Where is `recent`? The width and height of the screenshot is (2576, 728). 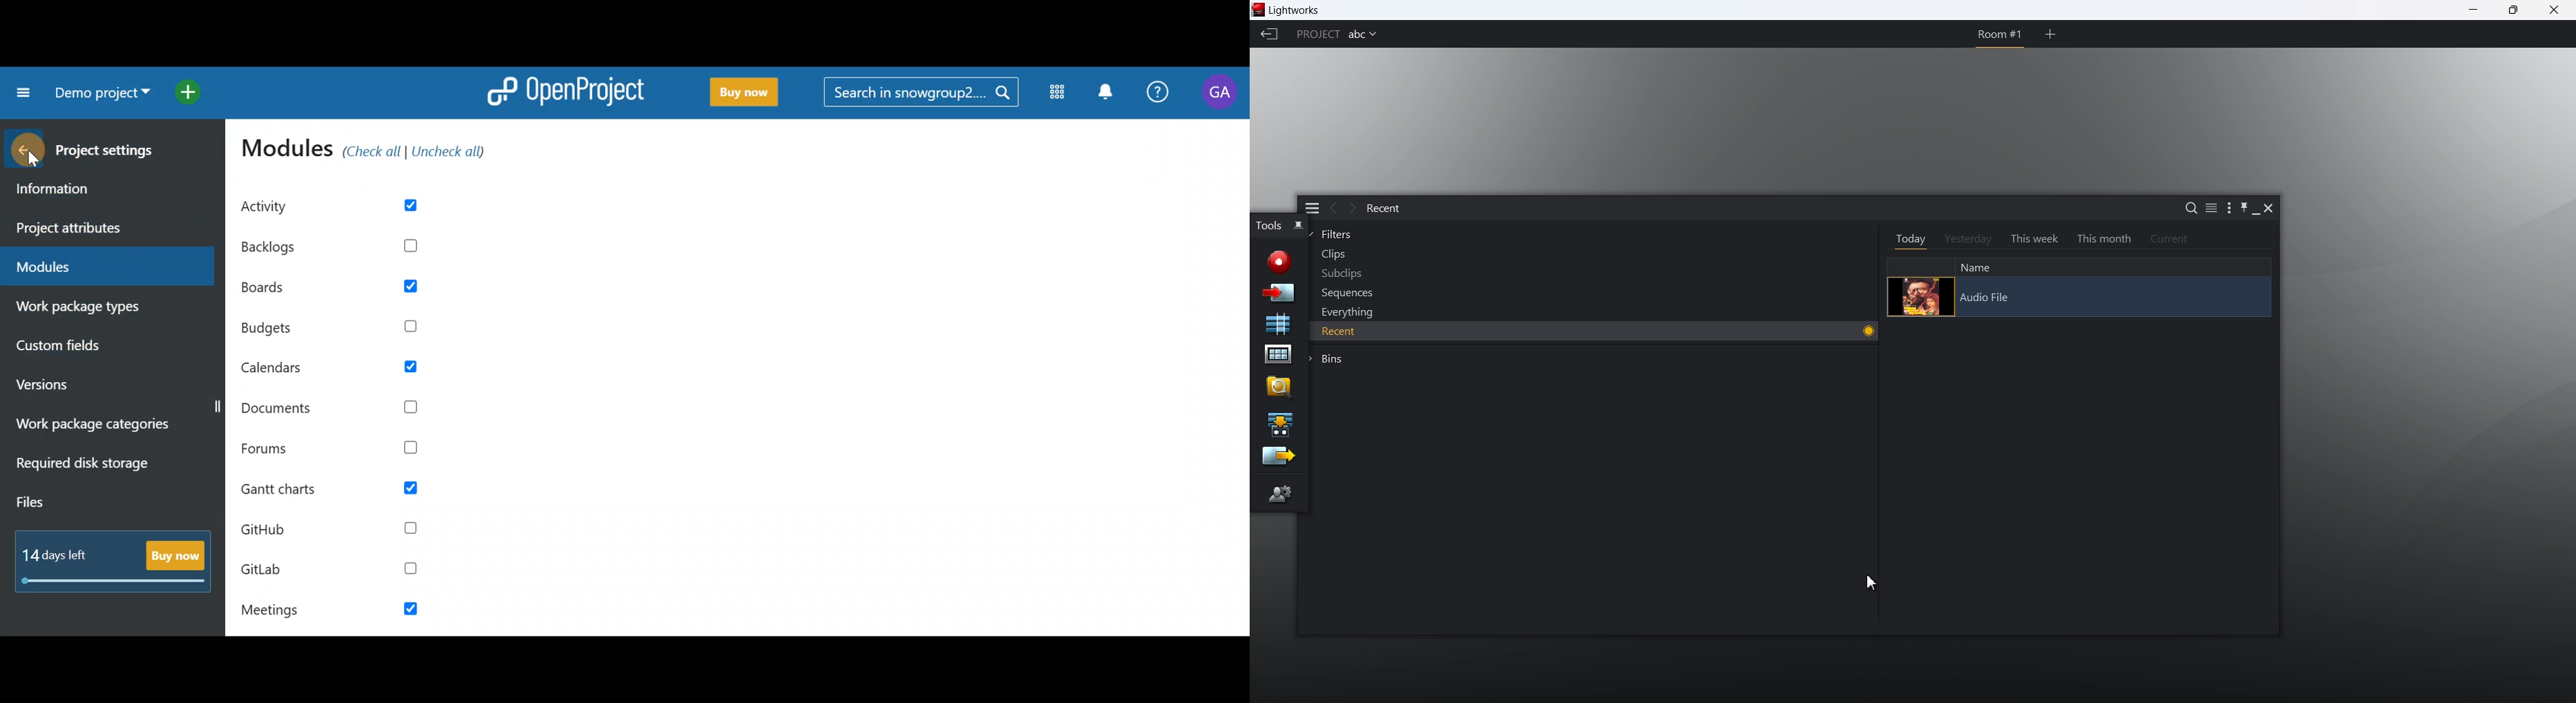
recent is located at coordinates (1382, 209).